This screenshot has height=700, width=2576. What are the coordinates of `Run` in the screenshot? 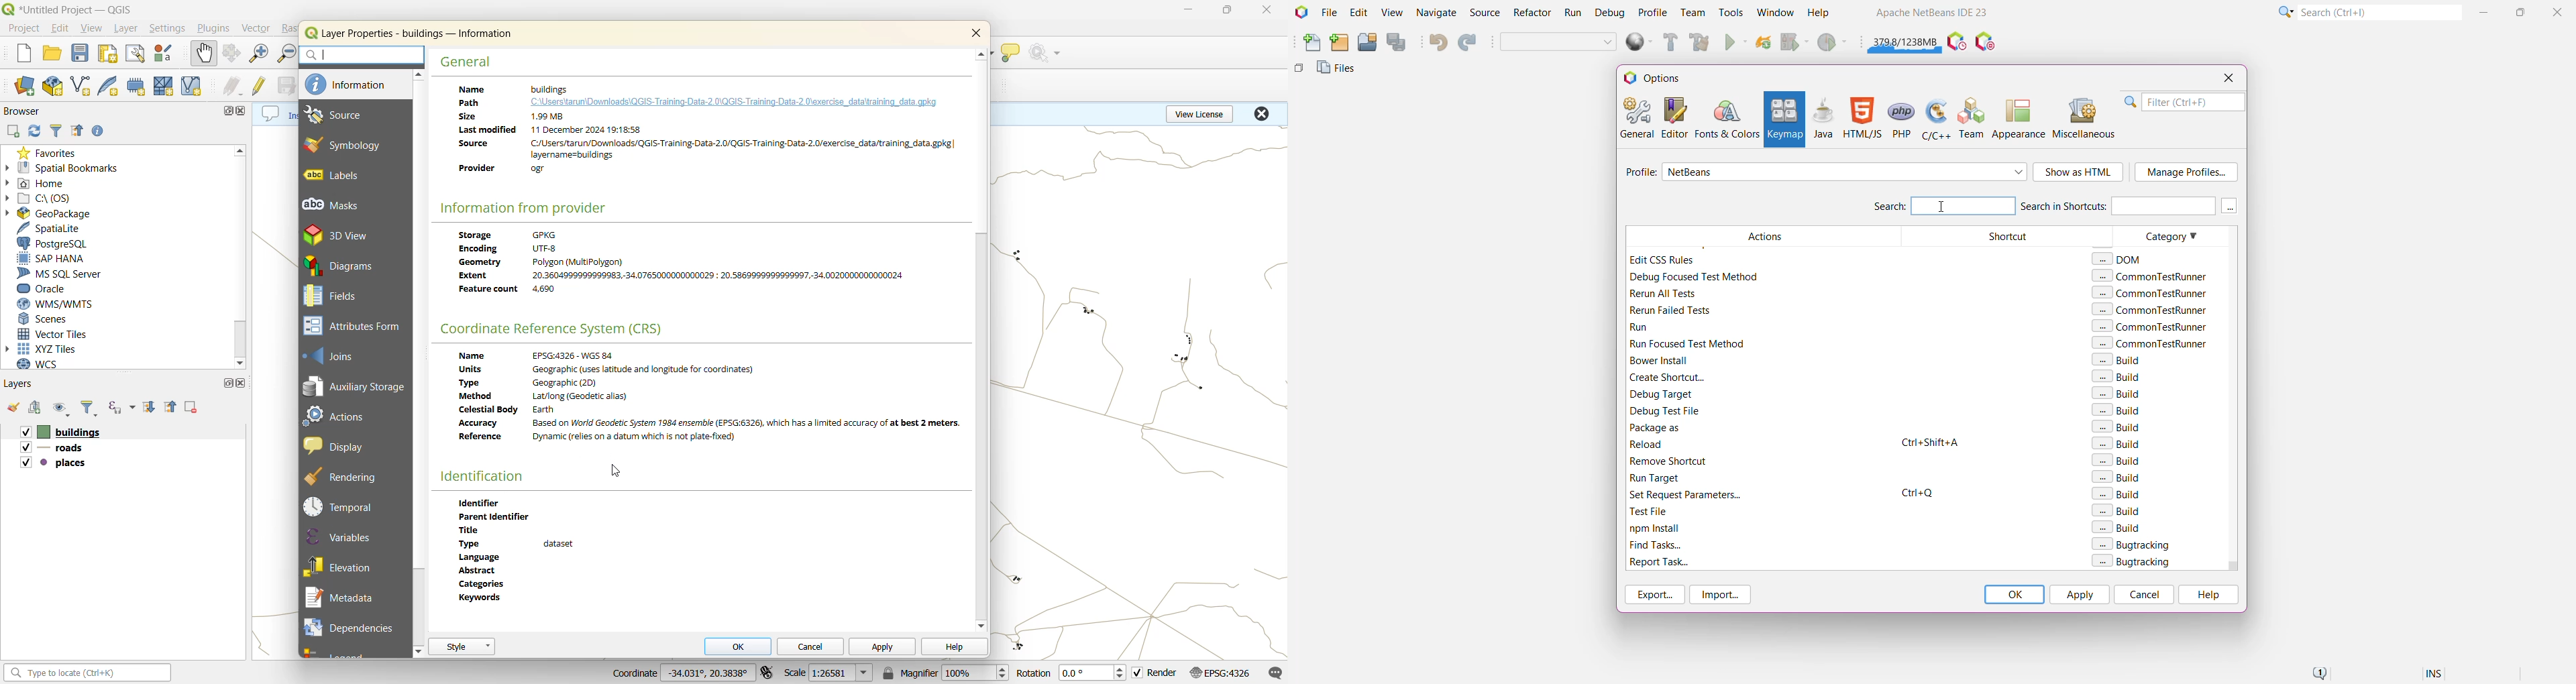 It's located at (1573, 15).